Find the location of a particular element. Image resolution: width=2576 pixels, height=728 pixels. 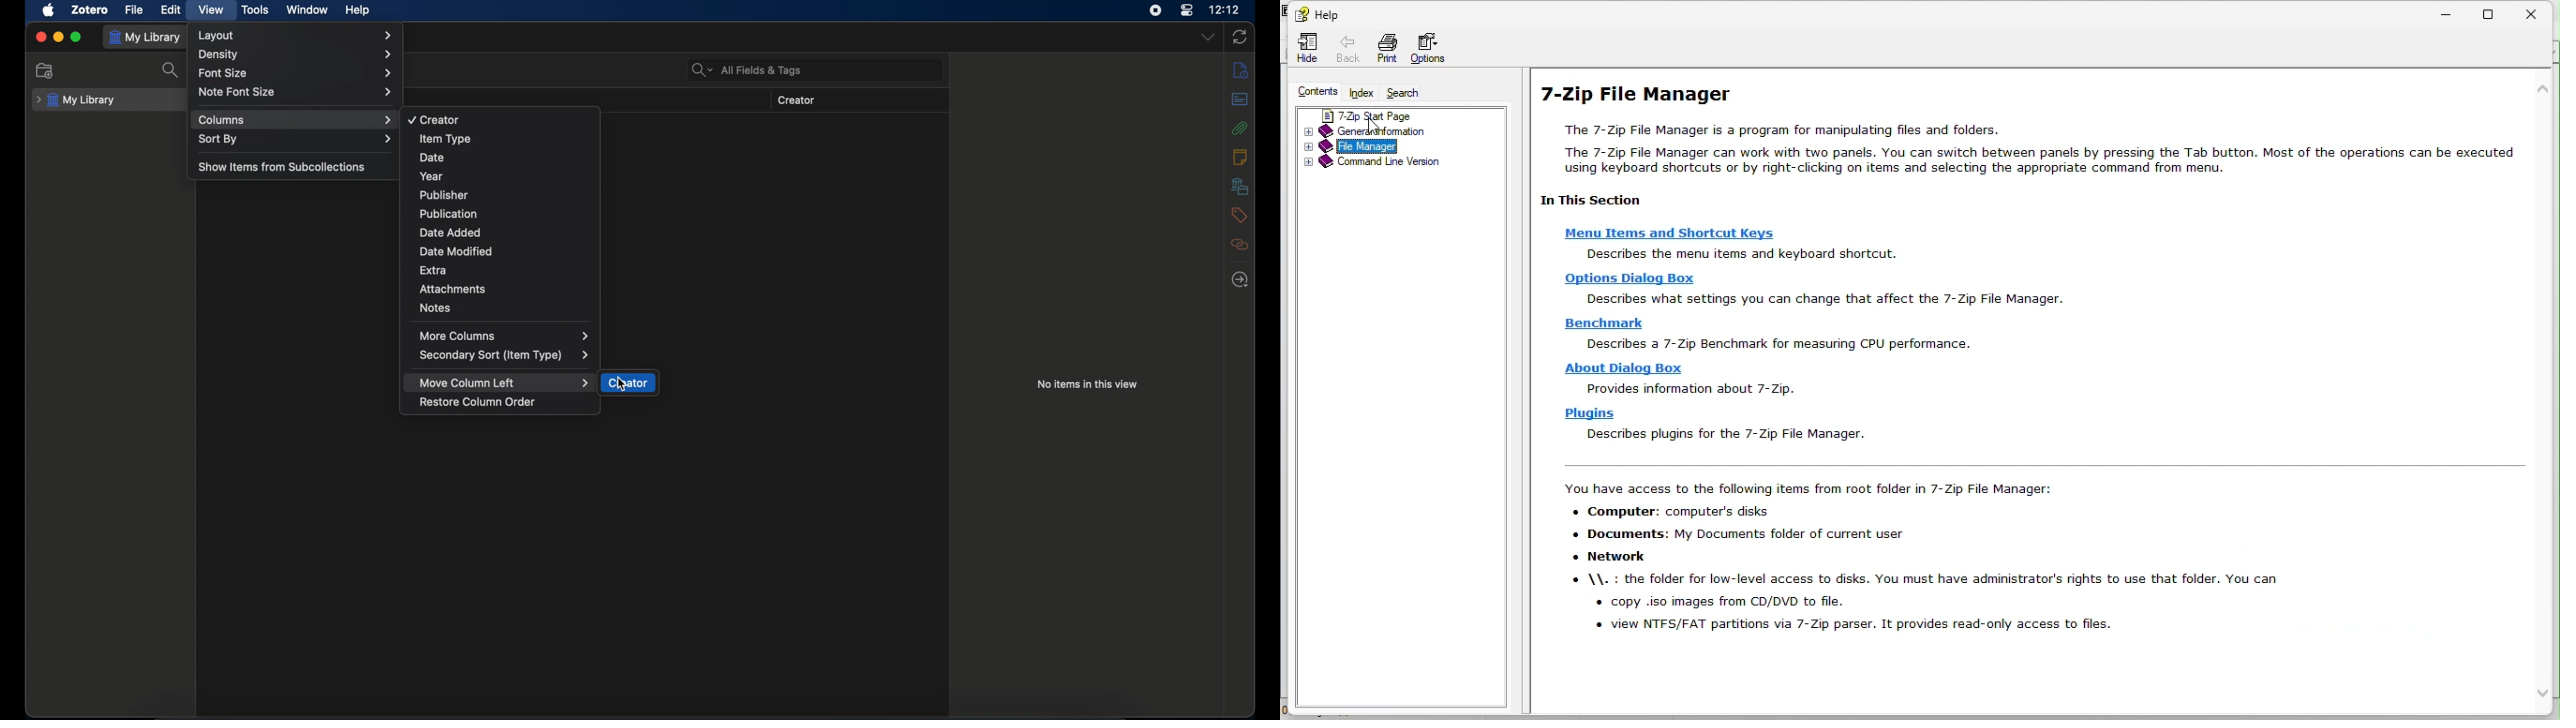

edit is located at coordinates (172, 10).